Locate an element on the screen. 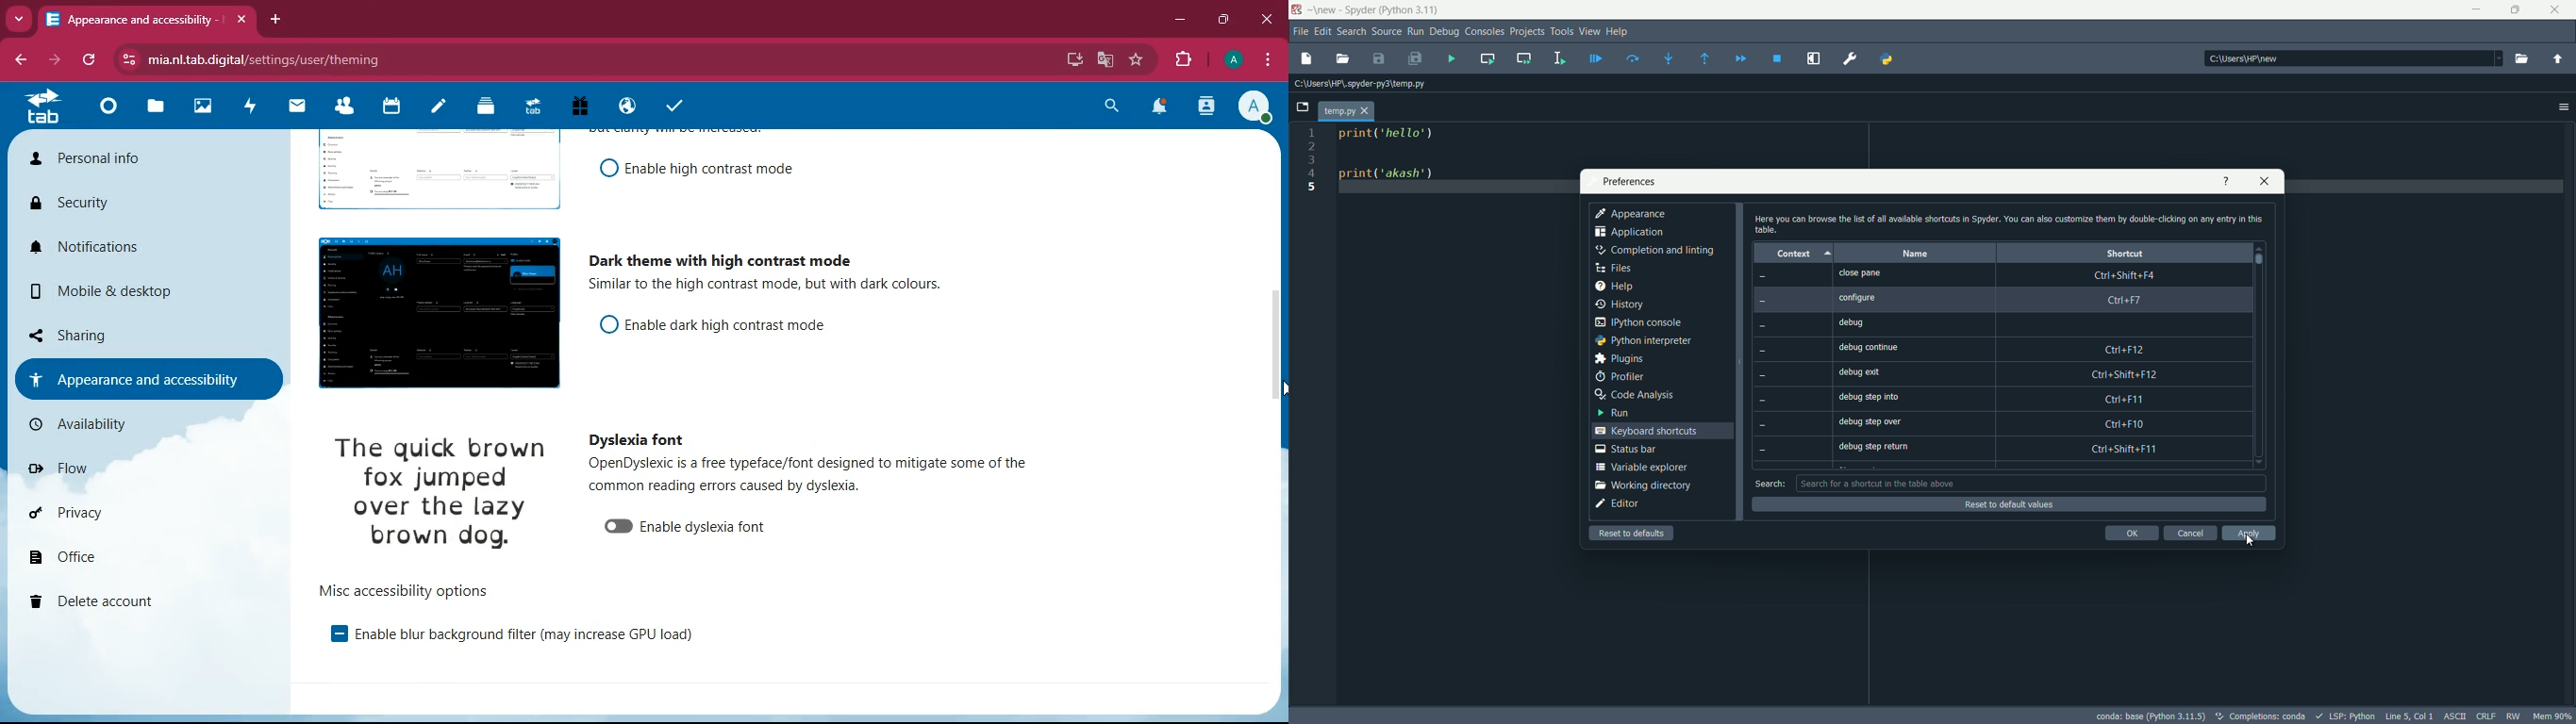  open file is located at coordinates (1343, 60).